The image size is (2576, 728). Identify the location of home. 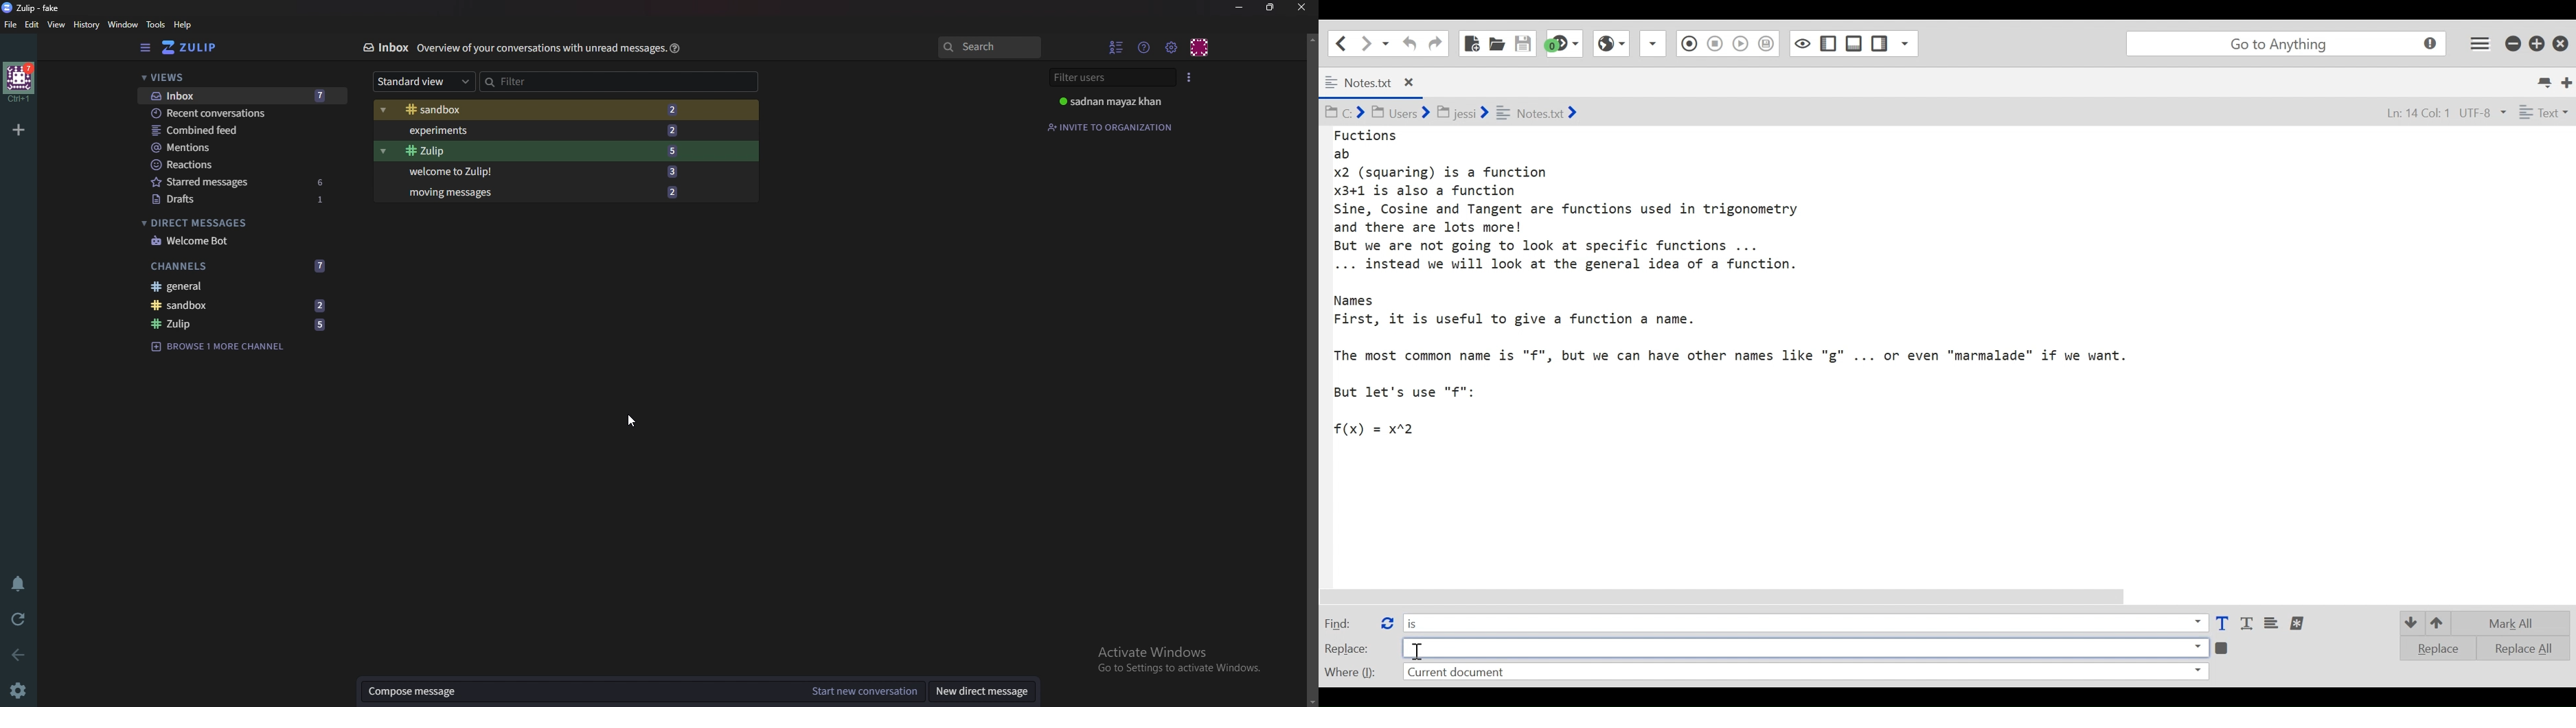
(19, 83).